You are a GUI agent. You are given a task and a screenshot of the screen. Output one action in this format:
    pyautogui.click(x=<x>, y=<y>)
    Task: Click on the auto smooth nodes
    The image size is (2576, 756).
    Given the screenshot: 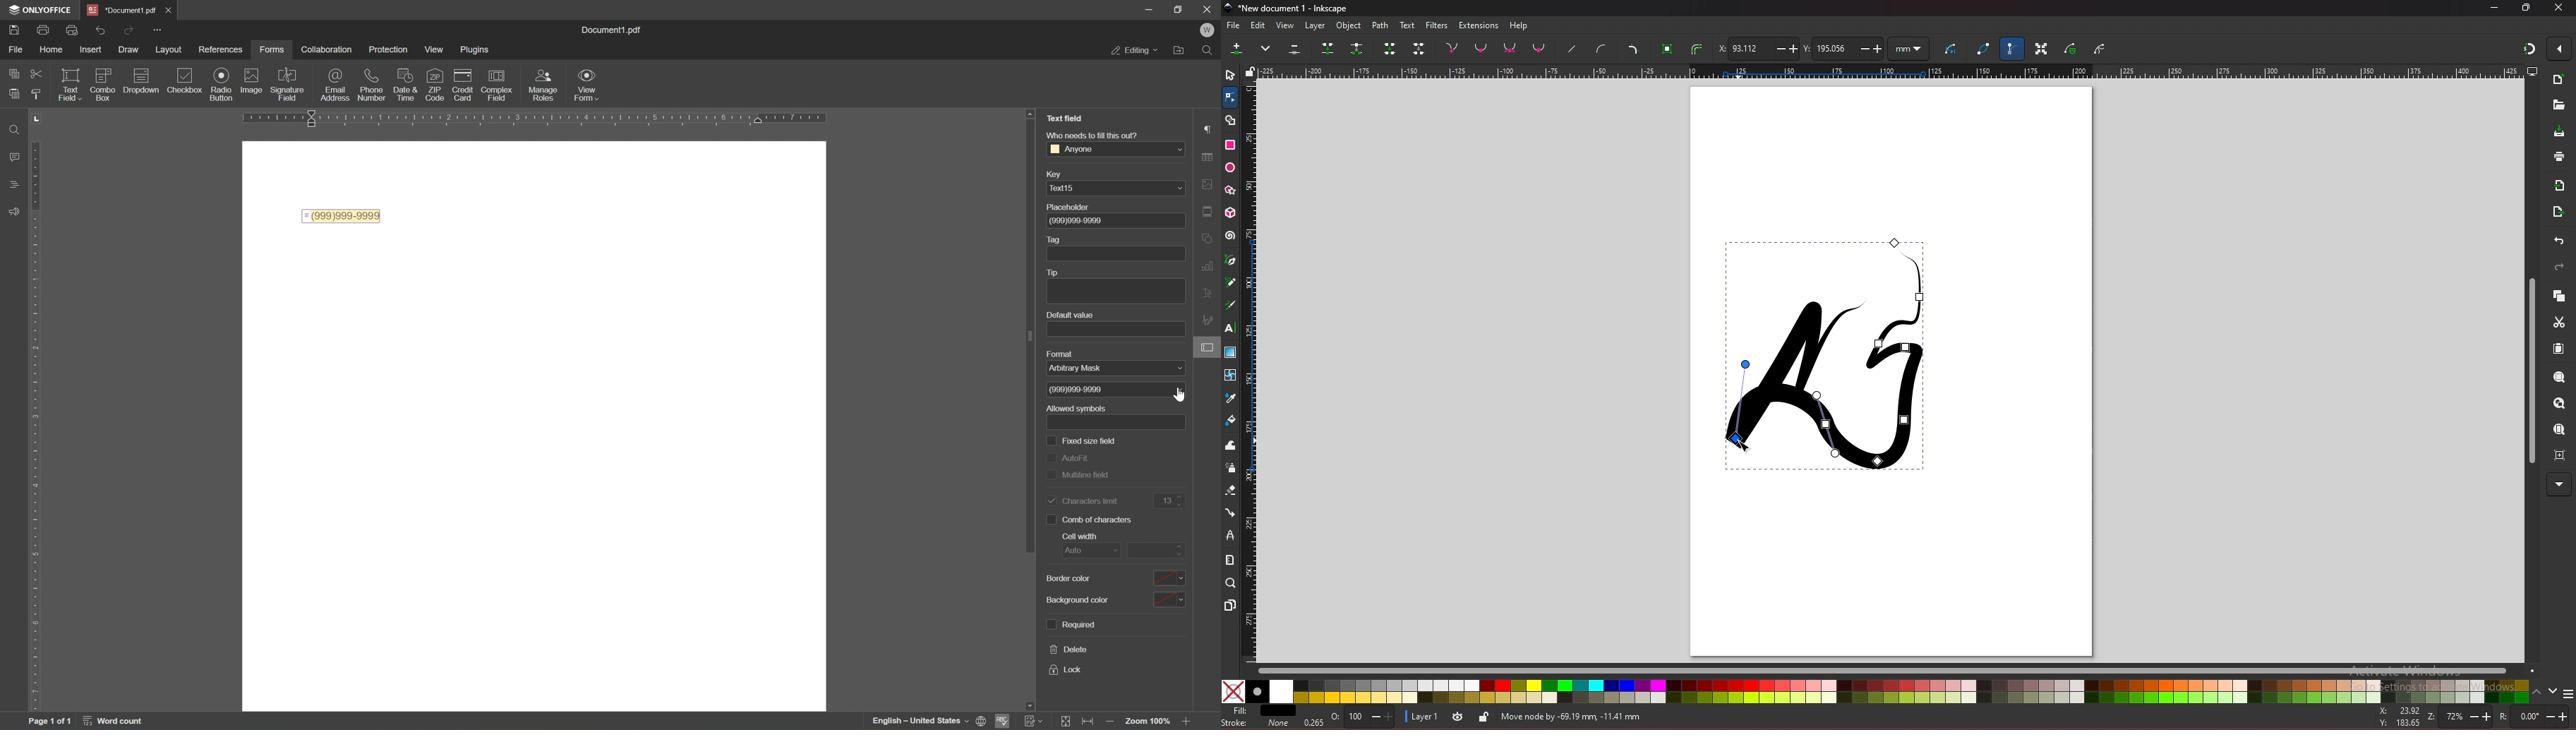 What is the action you would take?
    pyautogui.click(x=1539, y=48)
    